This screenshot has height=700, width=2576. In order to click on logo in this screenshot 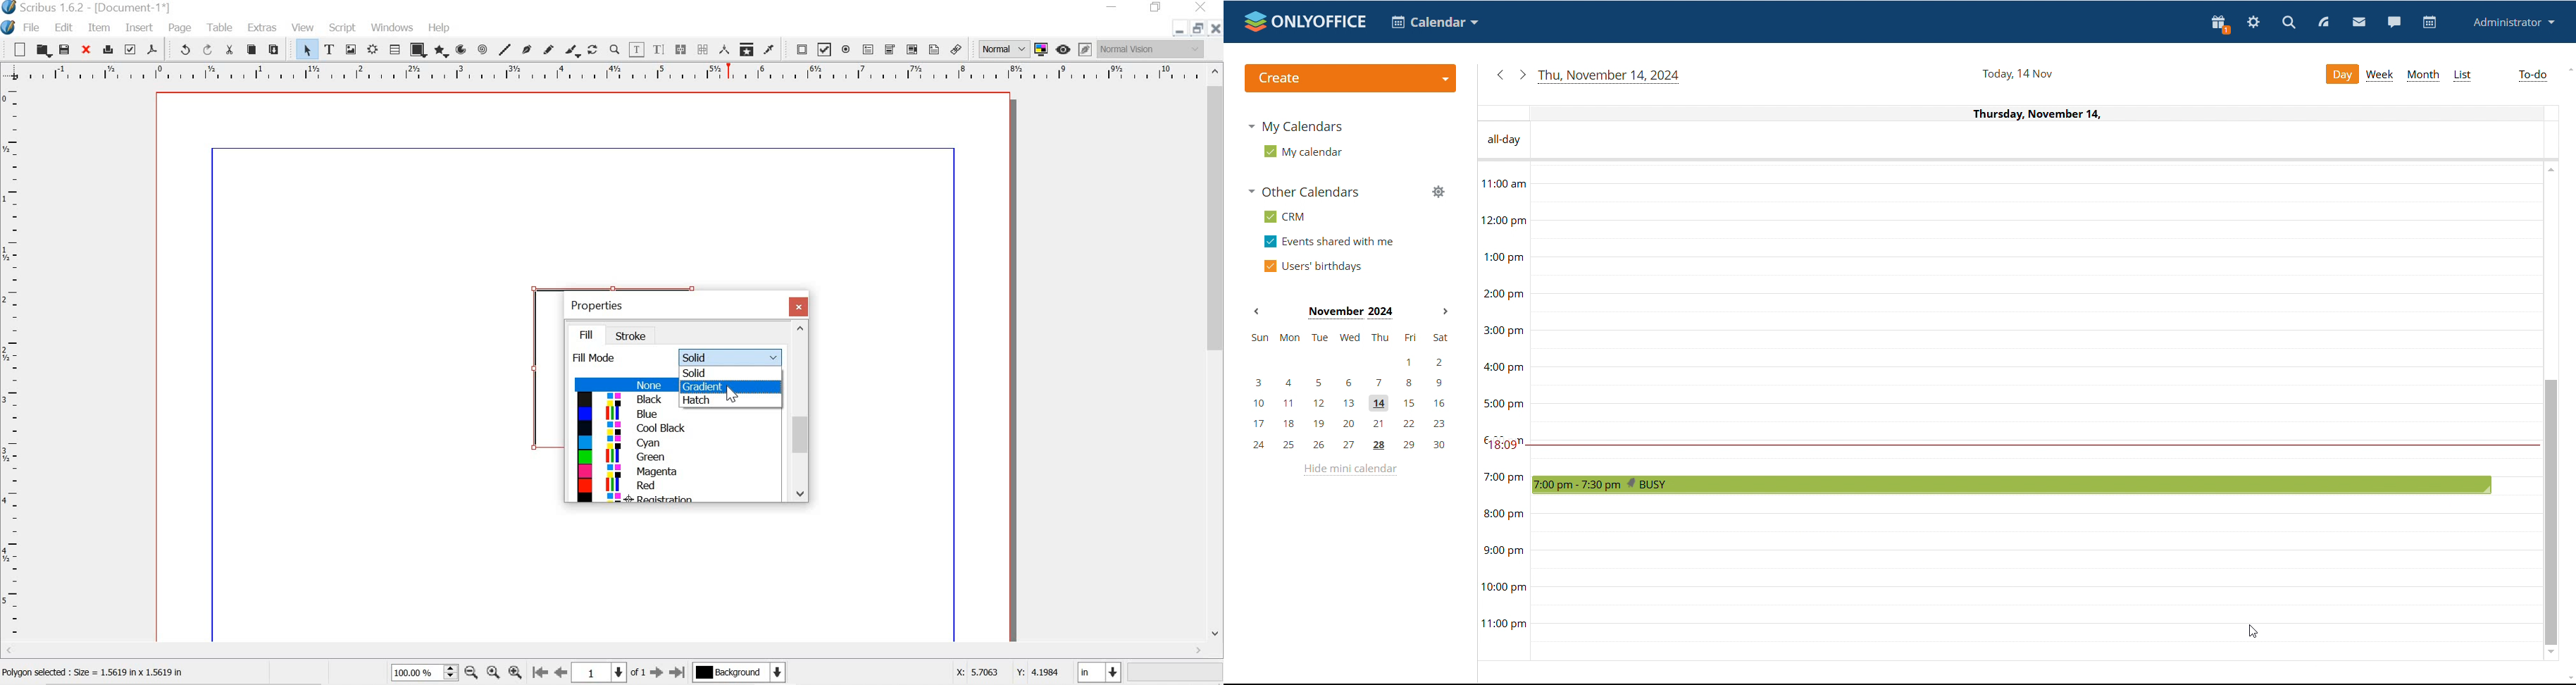, I will do `click(1306, 22)`.